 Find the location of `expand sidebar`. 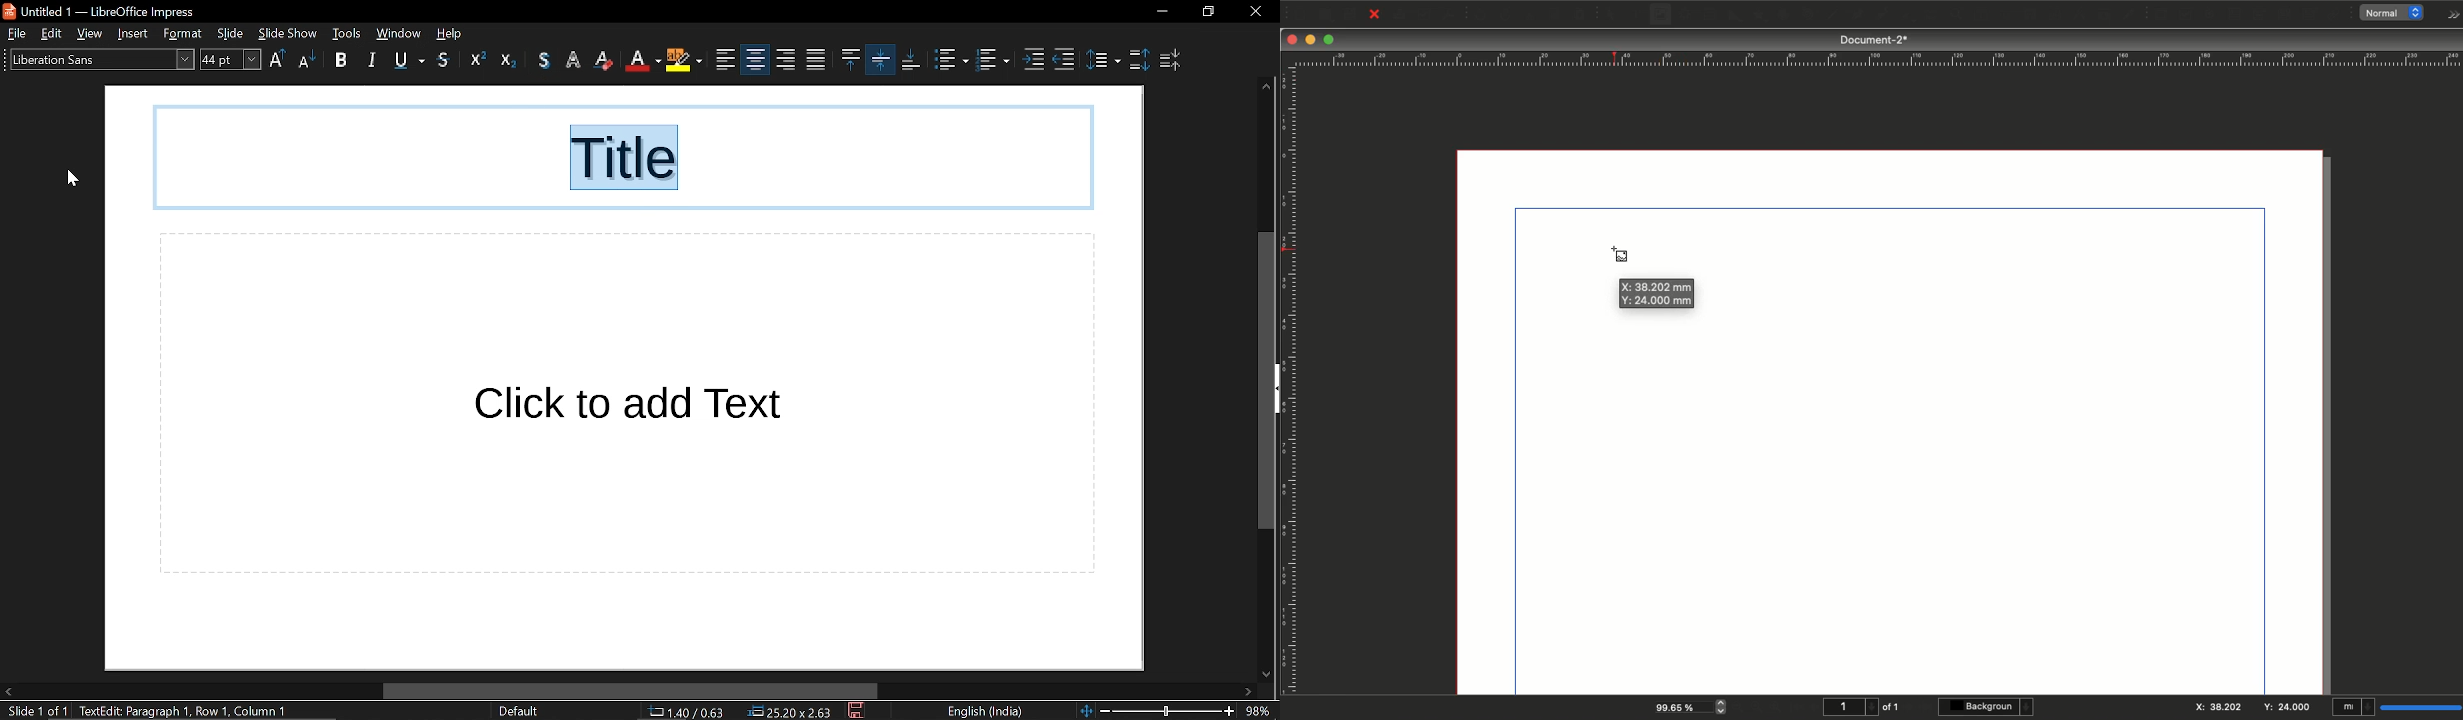

expand sidebar is located at coordinates (1276, 389).